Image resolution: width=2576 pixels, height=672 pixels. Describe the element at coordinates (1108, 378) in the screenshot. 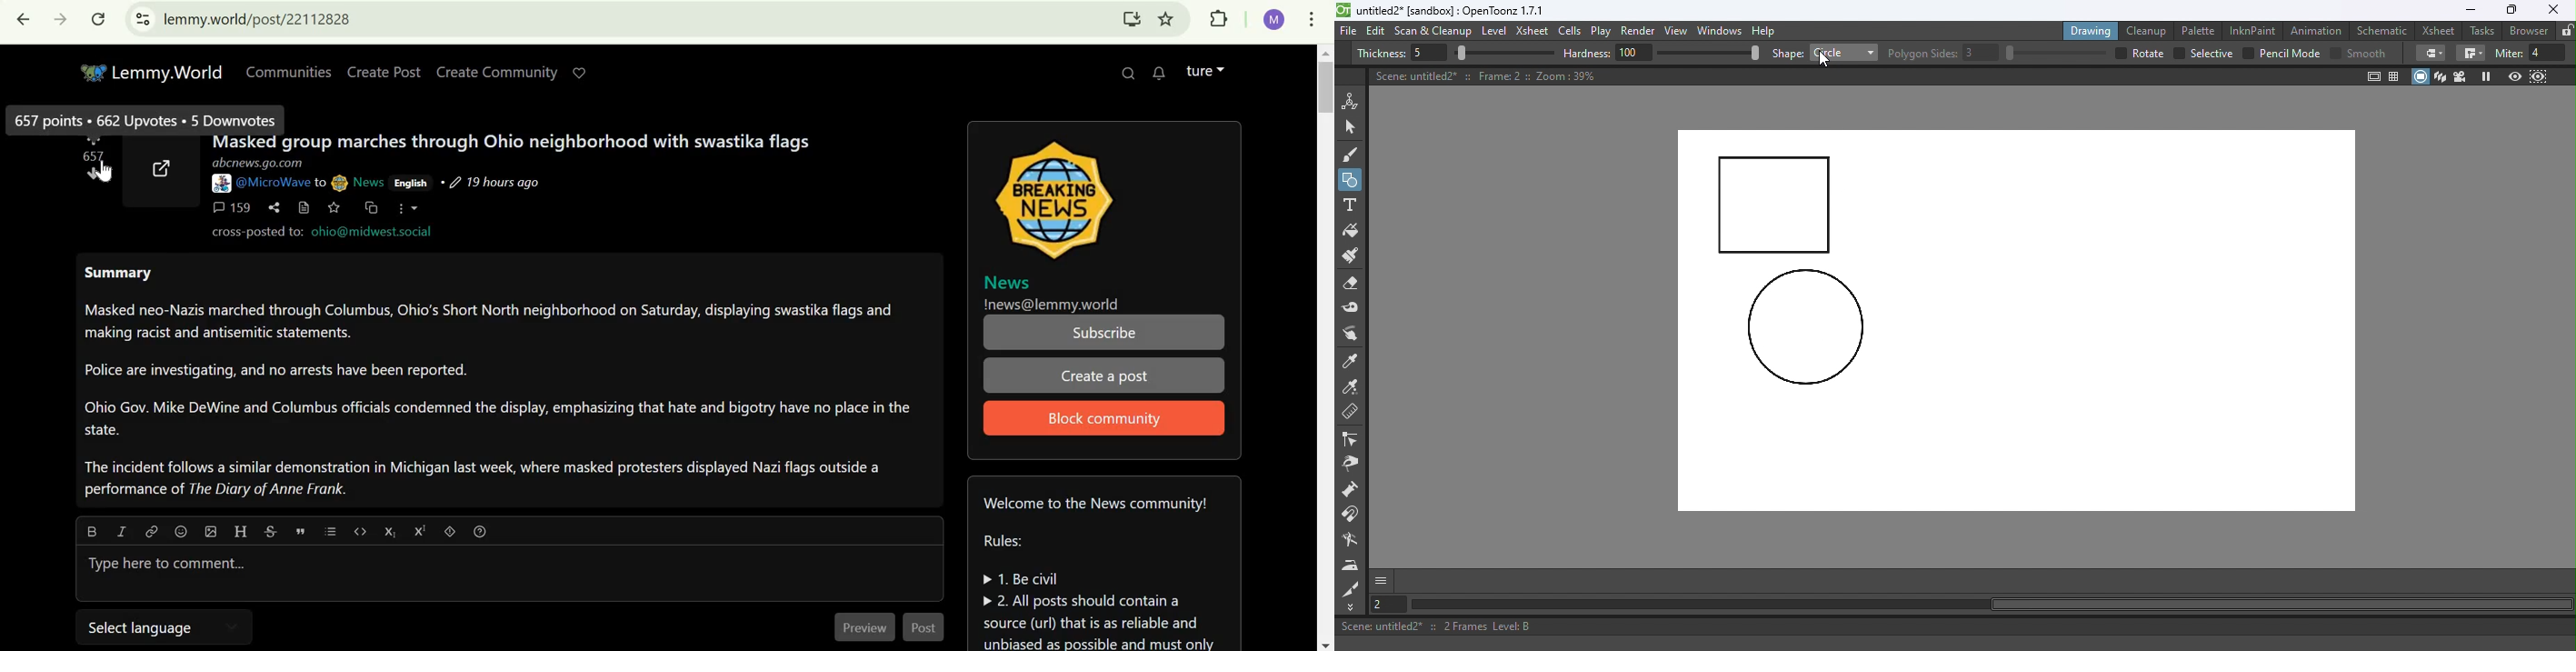

I see `Create a post` at that location.